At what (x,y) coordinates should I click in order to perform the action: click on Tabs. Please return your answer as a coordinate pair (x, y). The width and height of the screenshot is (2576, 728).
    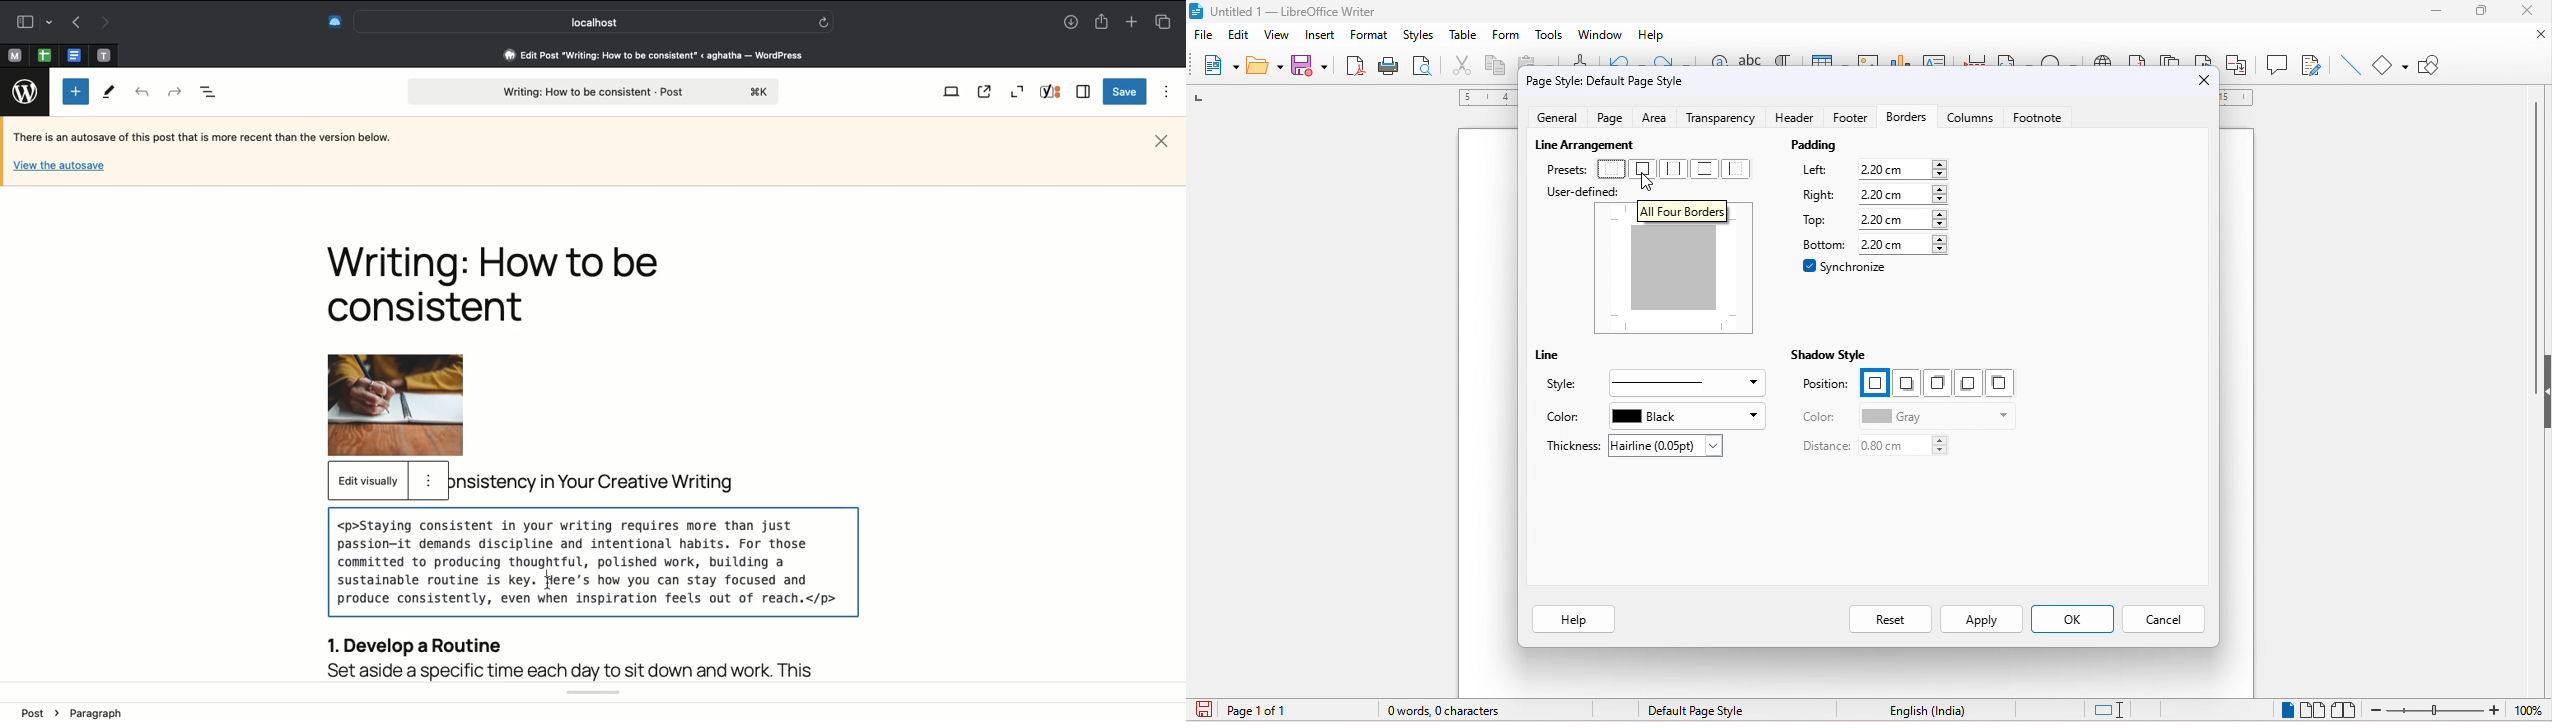
    Looking at the image, I should click on (1163, 21).